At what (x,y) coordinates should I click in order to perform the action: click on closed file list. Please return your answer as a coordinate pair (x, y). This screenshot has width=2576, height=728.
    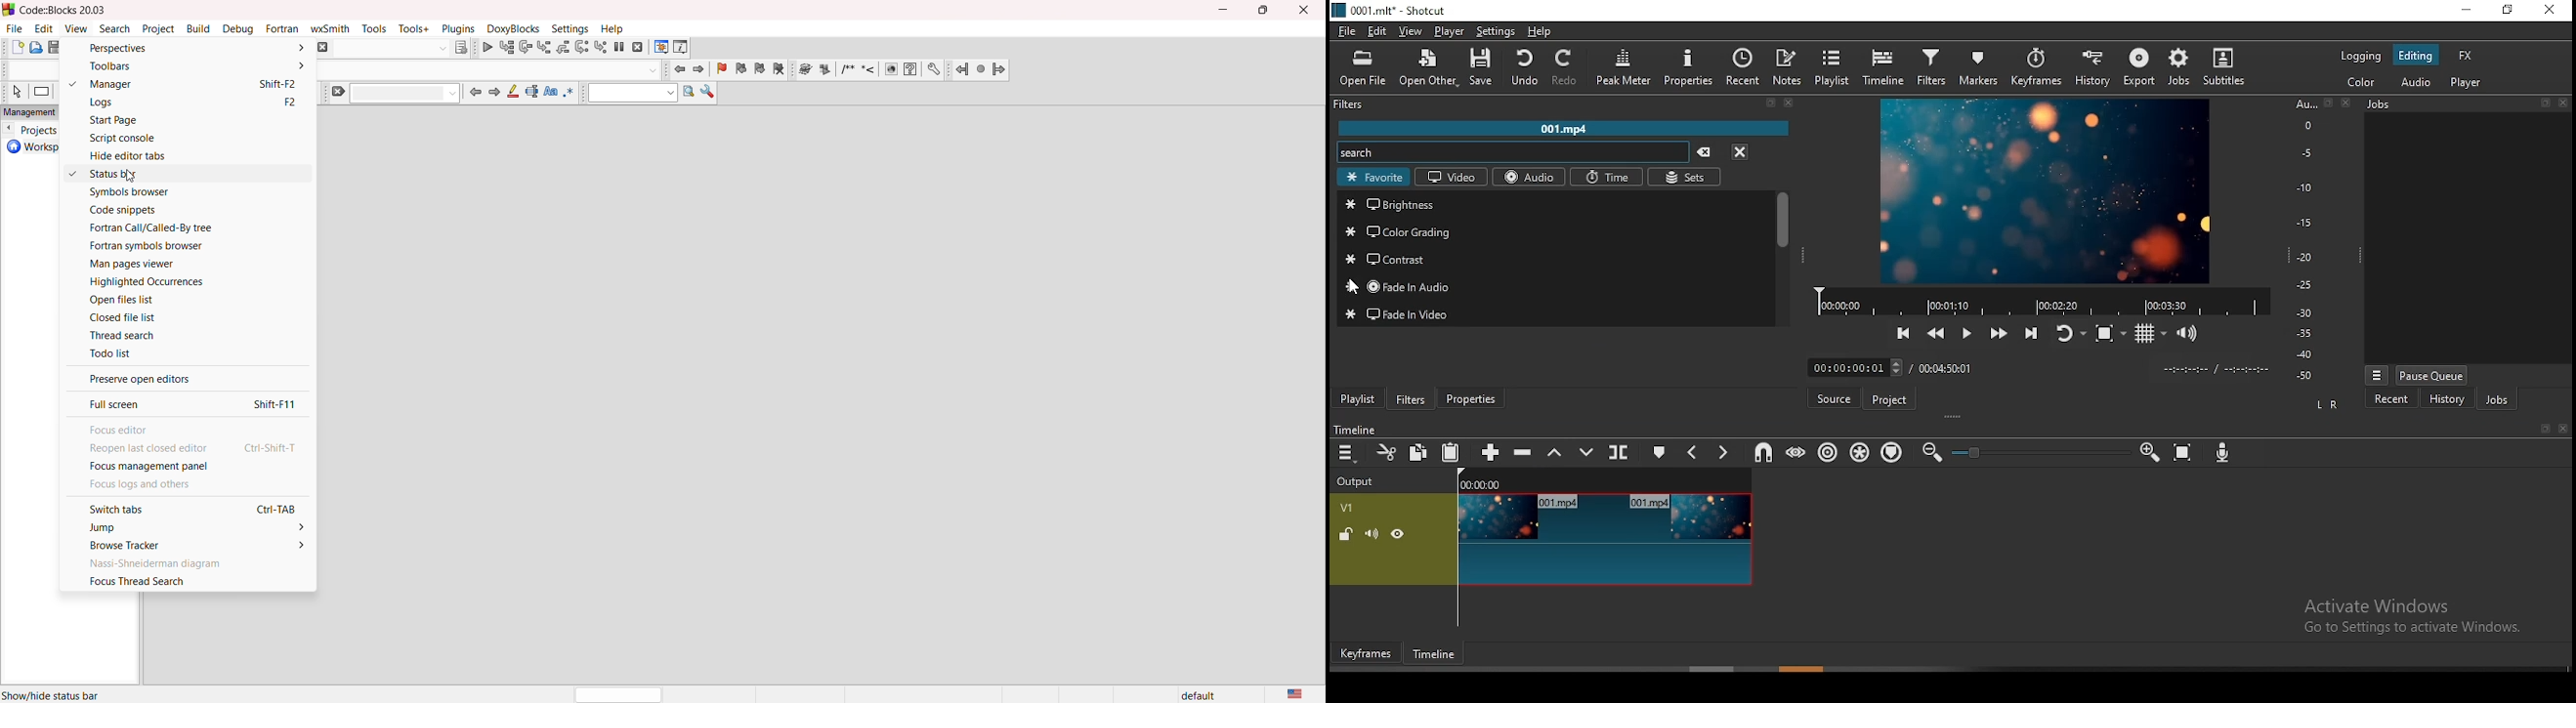
    Looking at the image, I should click on (187, 316).